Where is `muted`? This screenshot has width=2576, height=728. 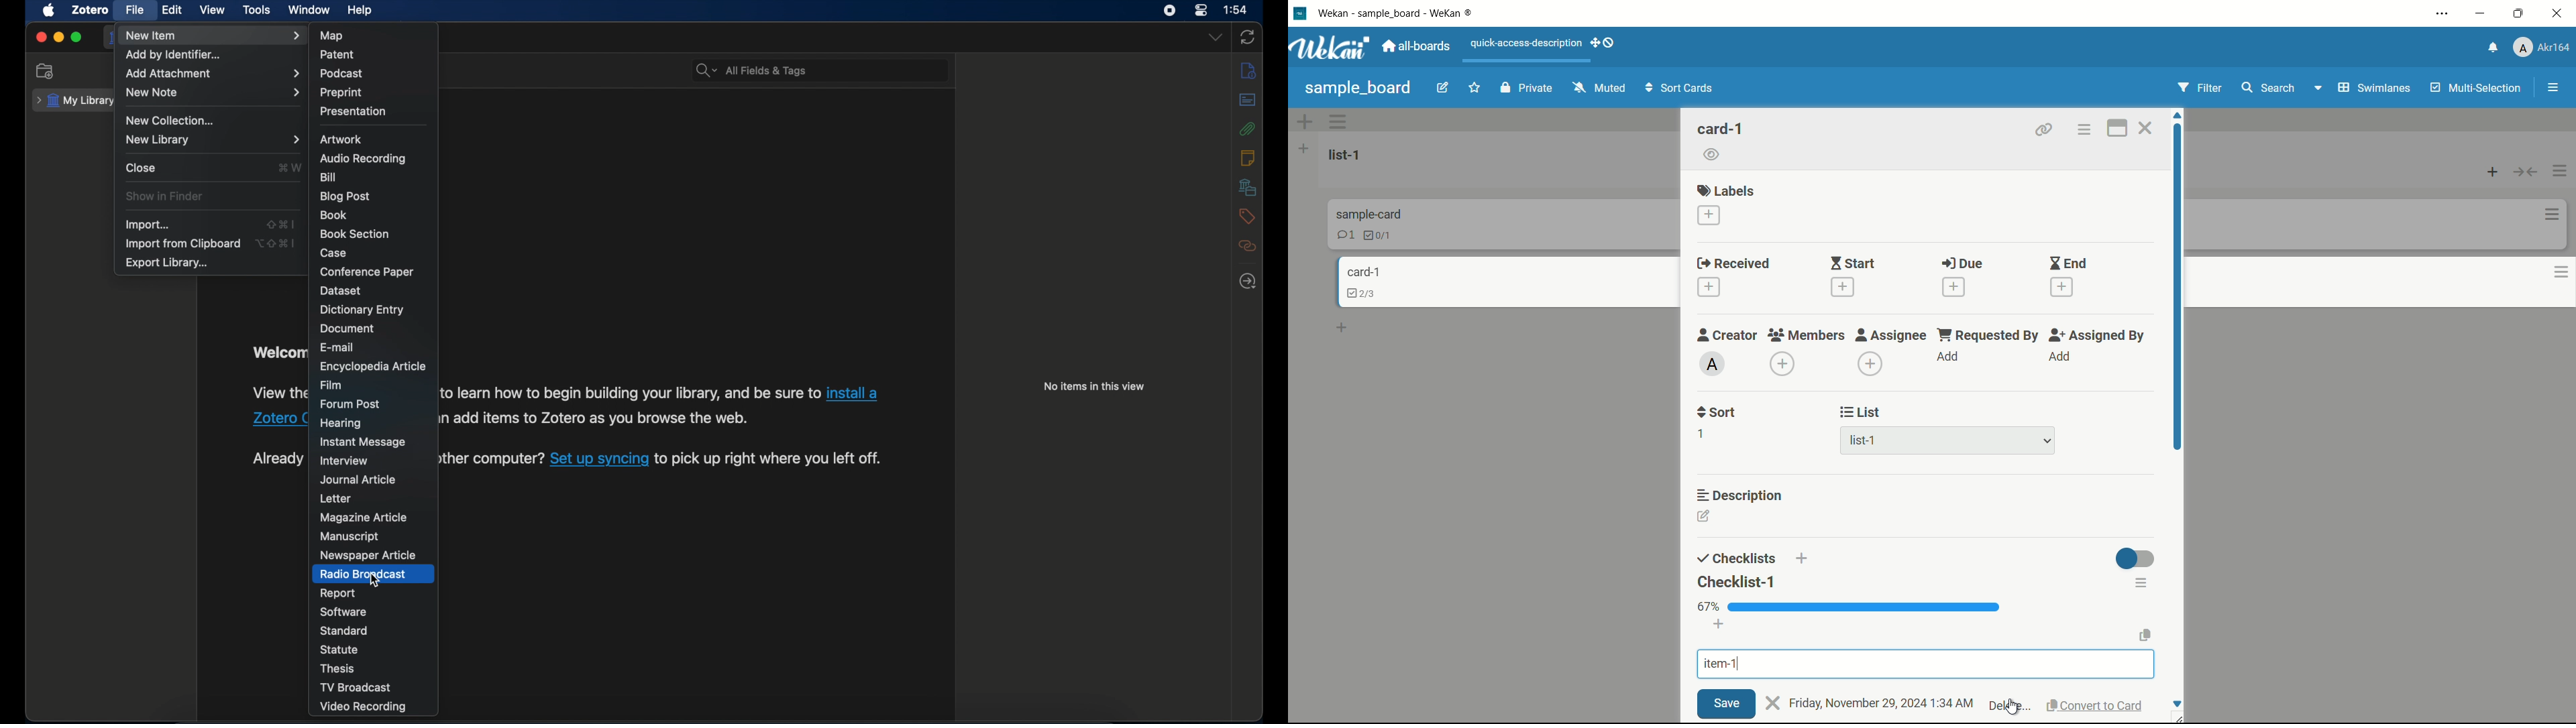
muted is located at coordinates (1601, 87).